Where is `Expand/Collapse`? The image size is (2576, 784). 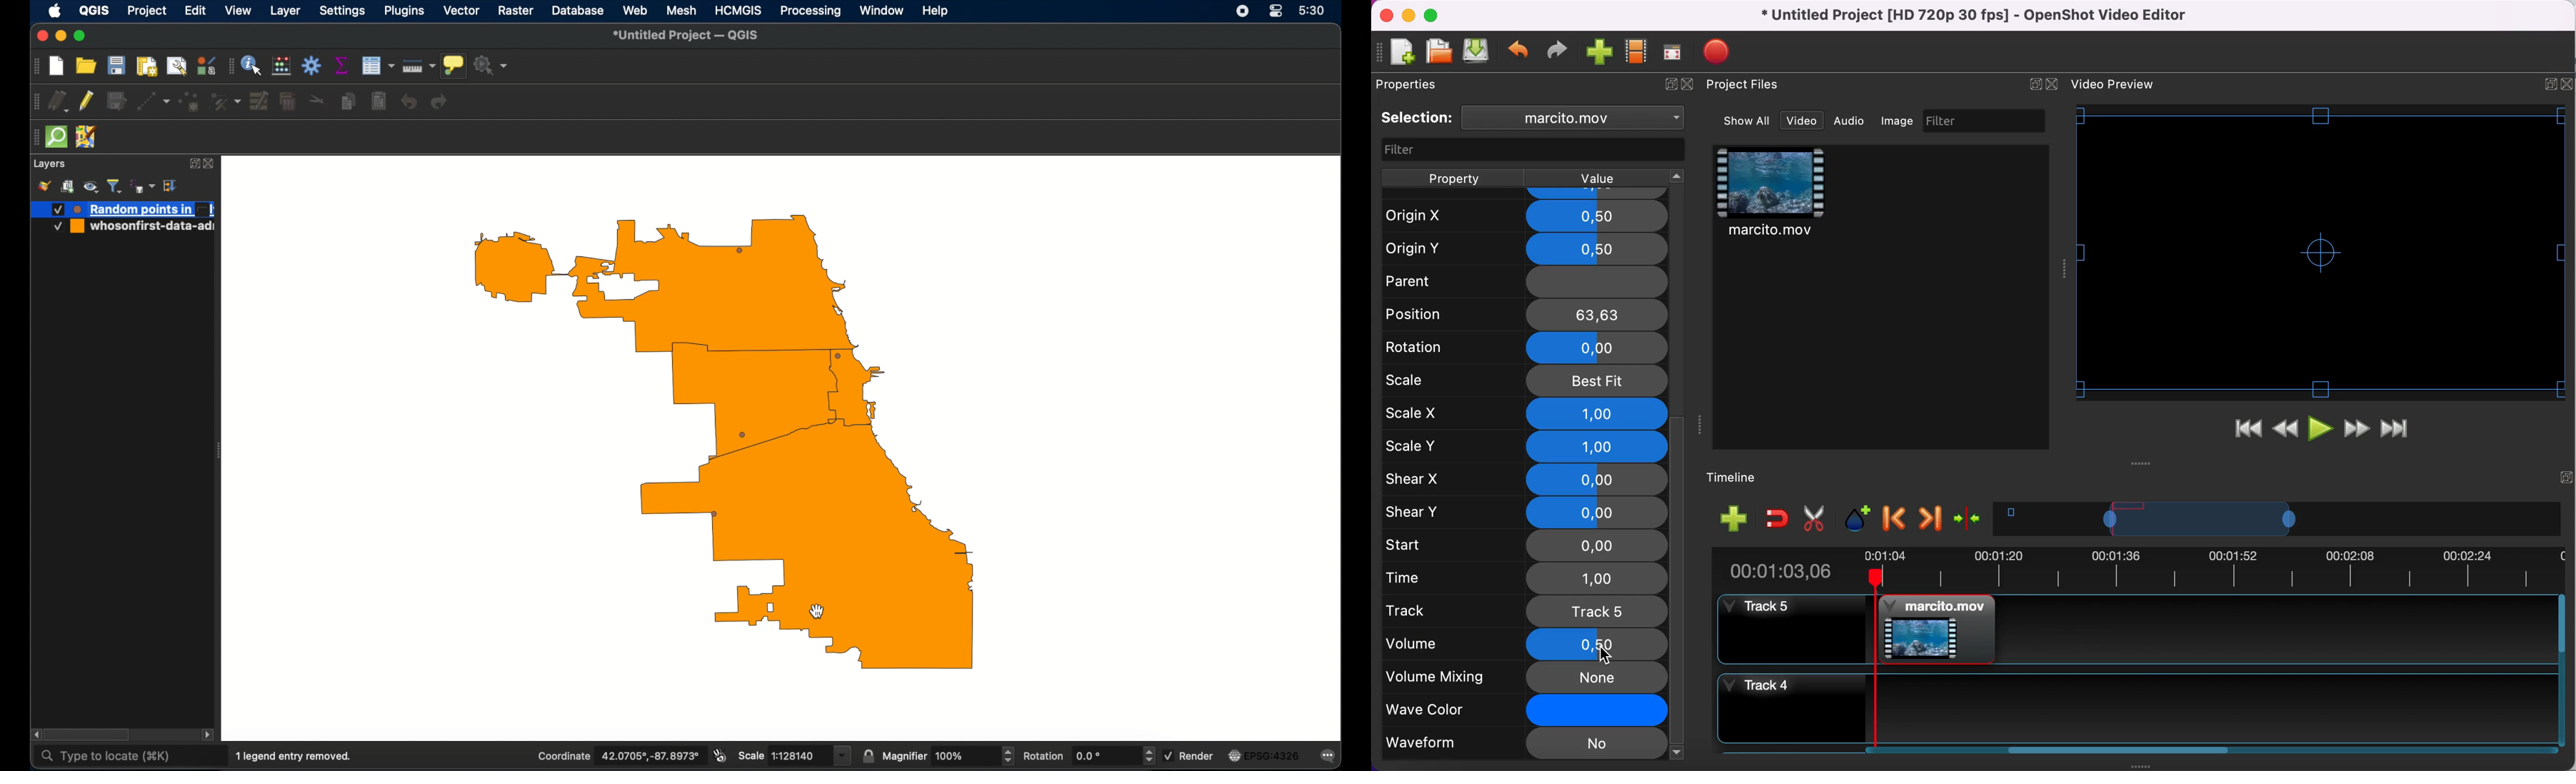 Expand/Collapse is located at coordinates (2551, 85).